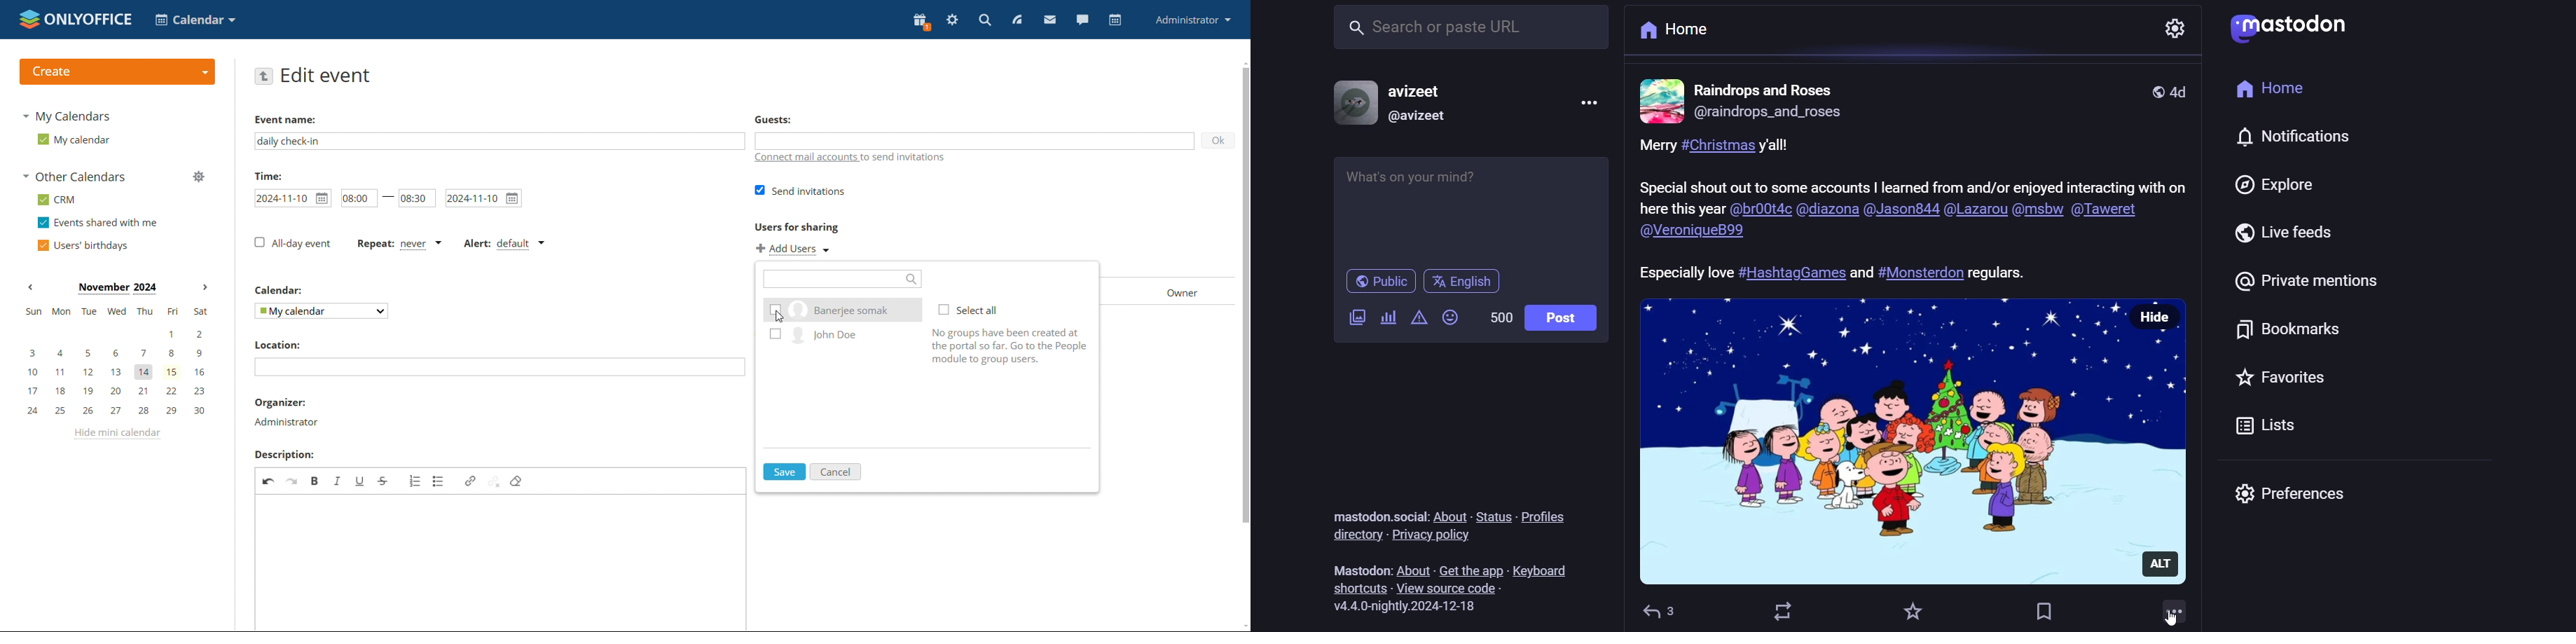 The width and height of the screenshot is (2576, 644). What do you see at coordinates (1881, 439) in the screenshot?
I see `post pic` at bounding box center [1881, 439].